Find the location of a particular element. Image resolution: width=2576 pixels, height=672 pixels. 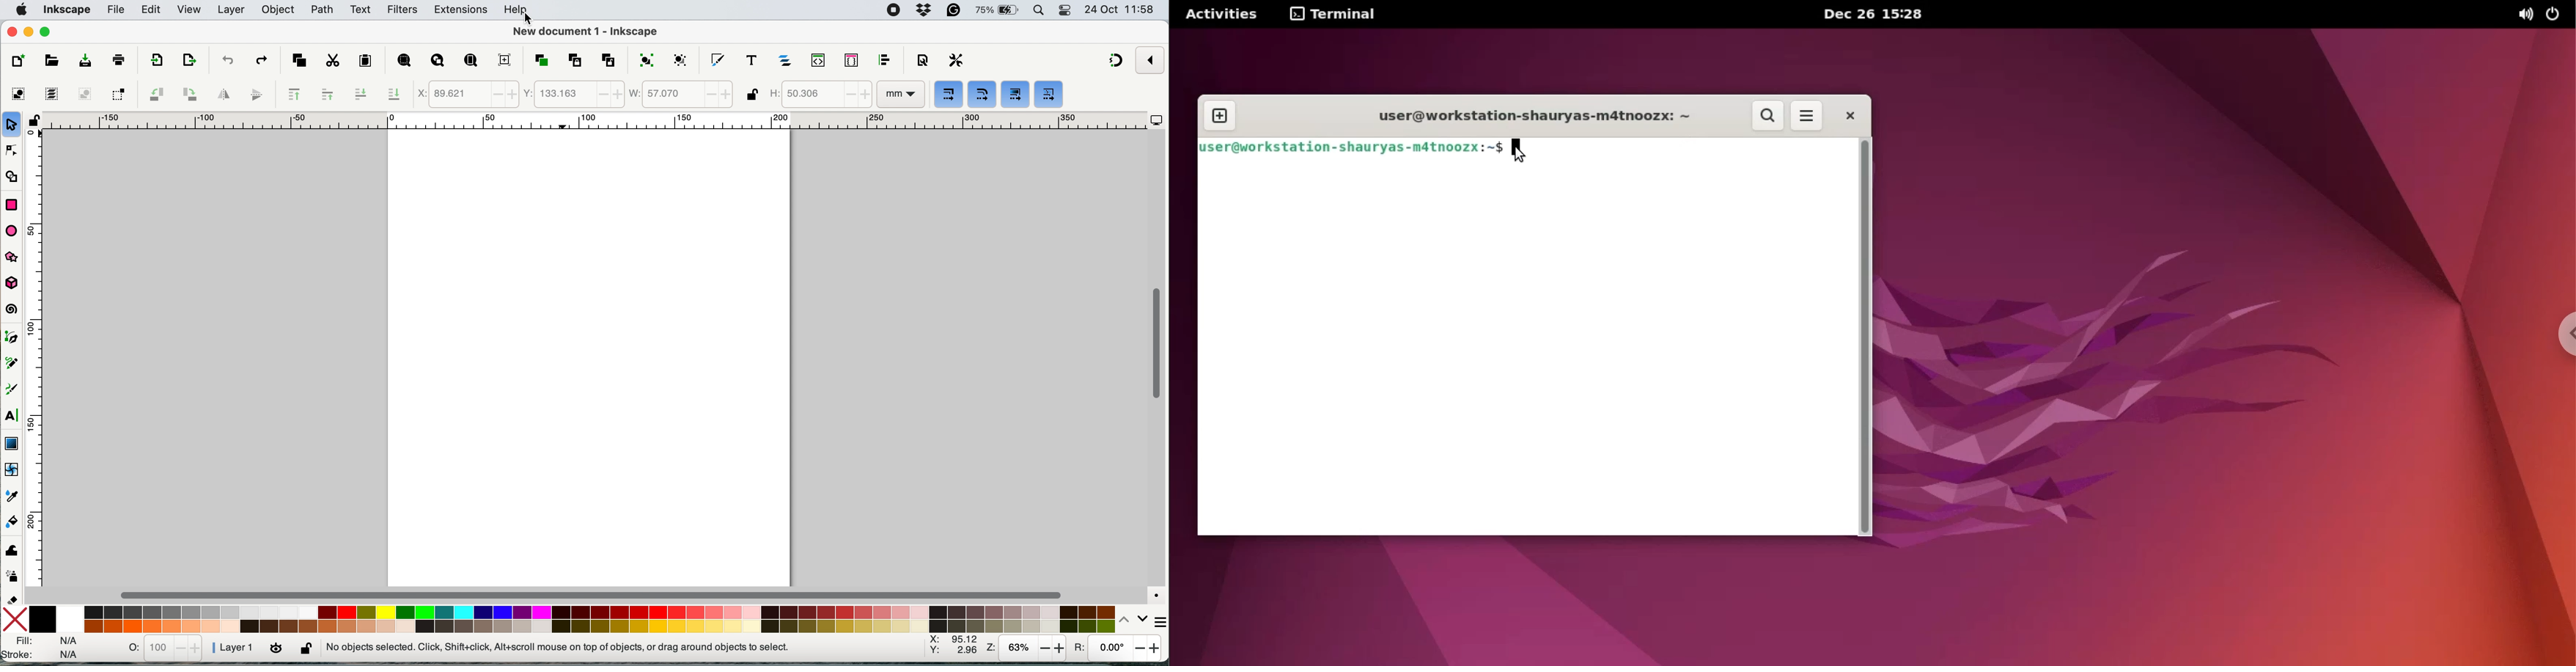

orientation is located at coordinates (165, 650).